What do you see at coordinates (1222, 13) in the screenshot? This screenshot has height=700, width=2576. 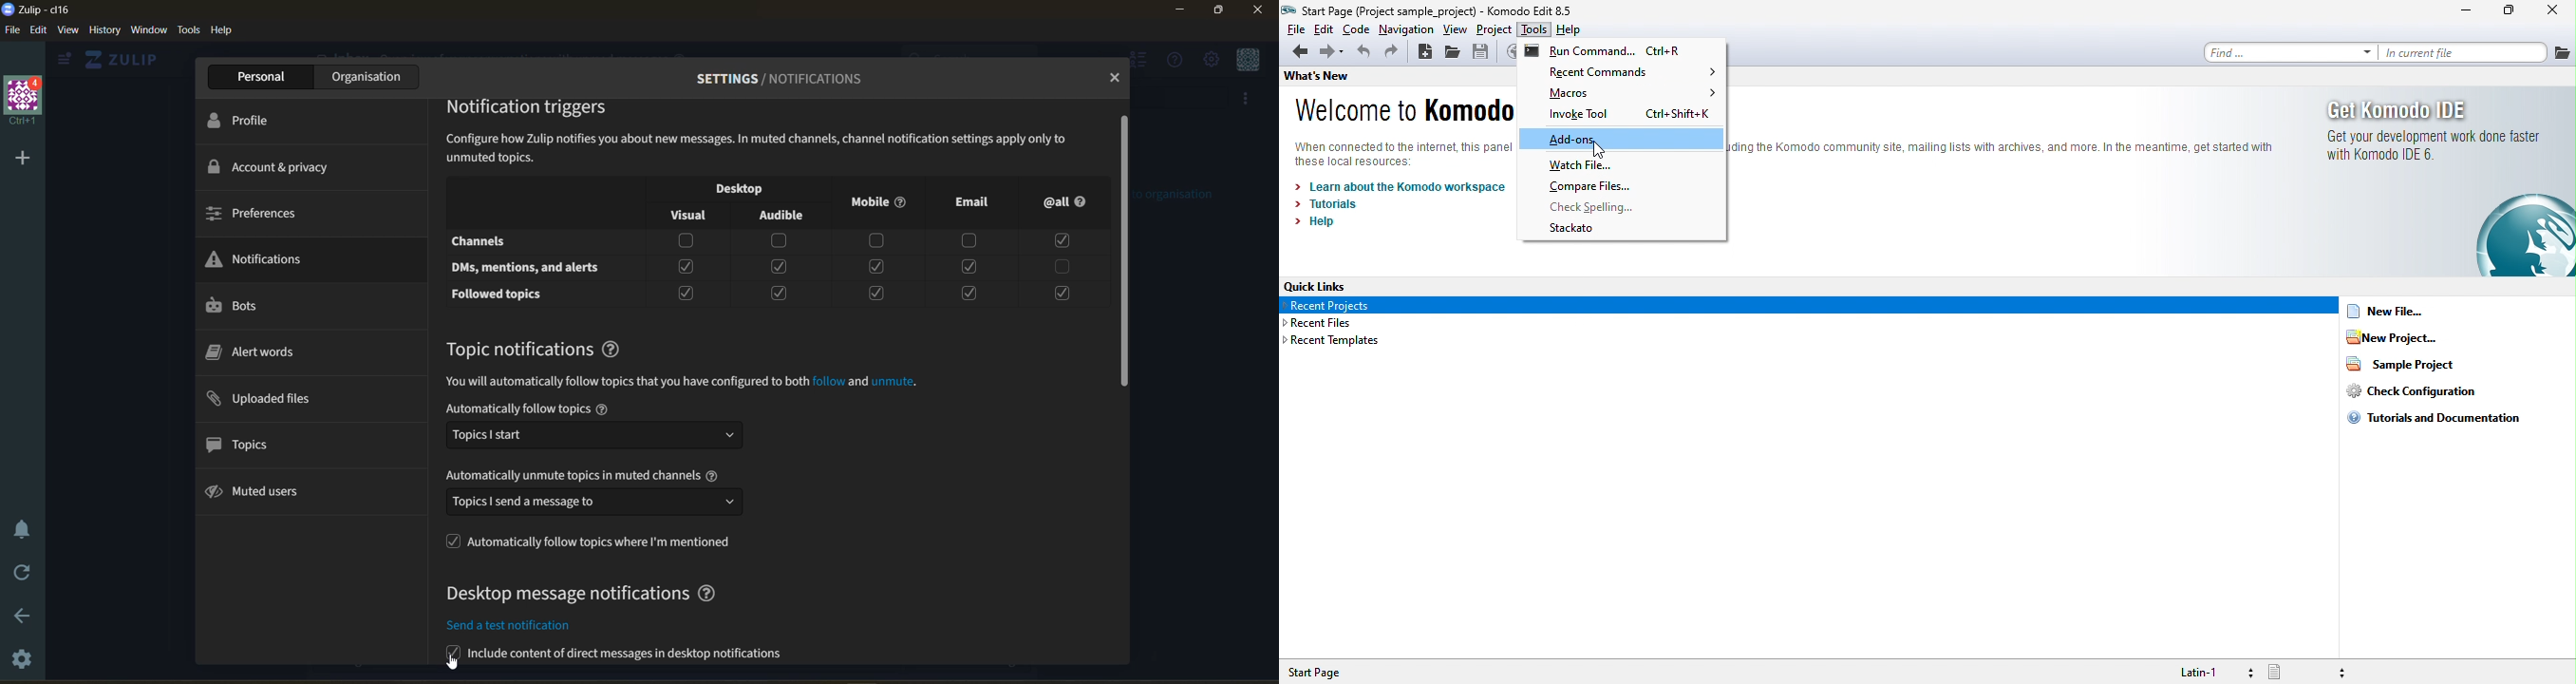 I see `Maximize` at bounding box center [1222, 13].